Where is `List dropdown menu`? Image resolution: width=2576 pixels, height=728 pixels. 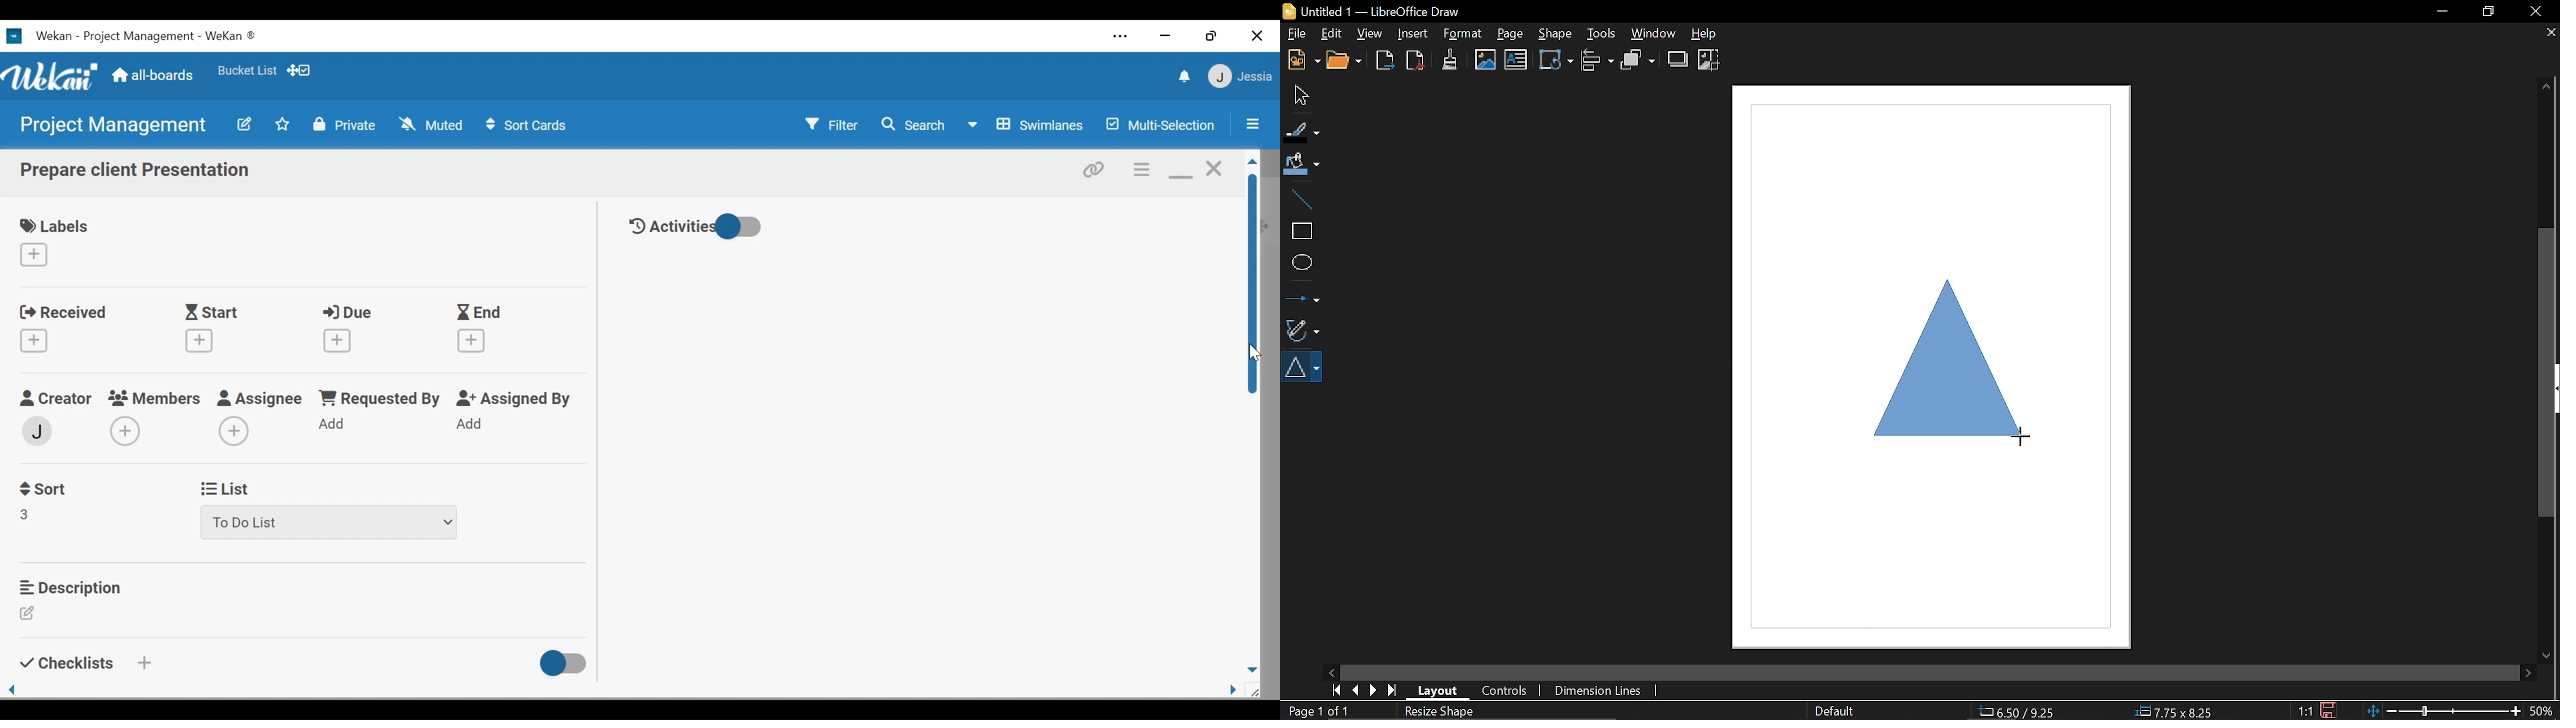 List dropdown menu is located at coordinates (329, 521).